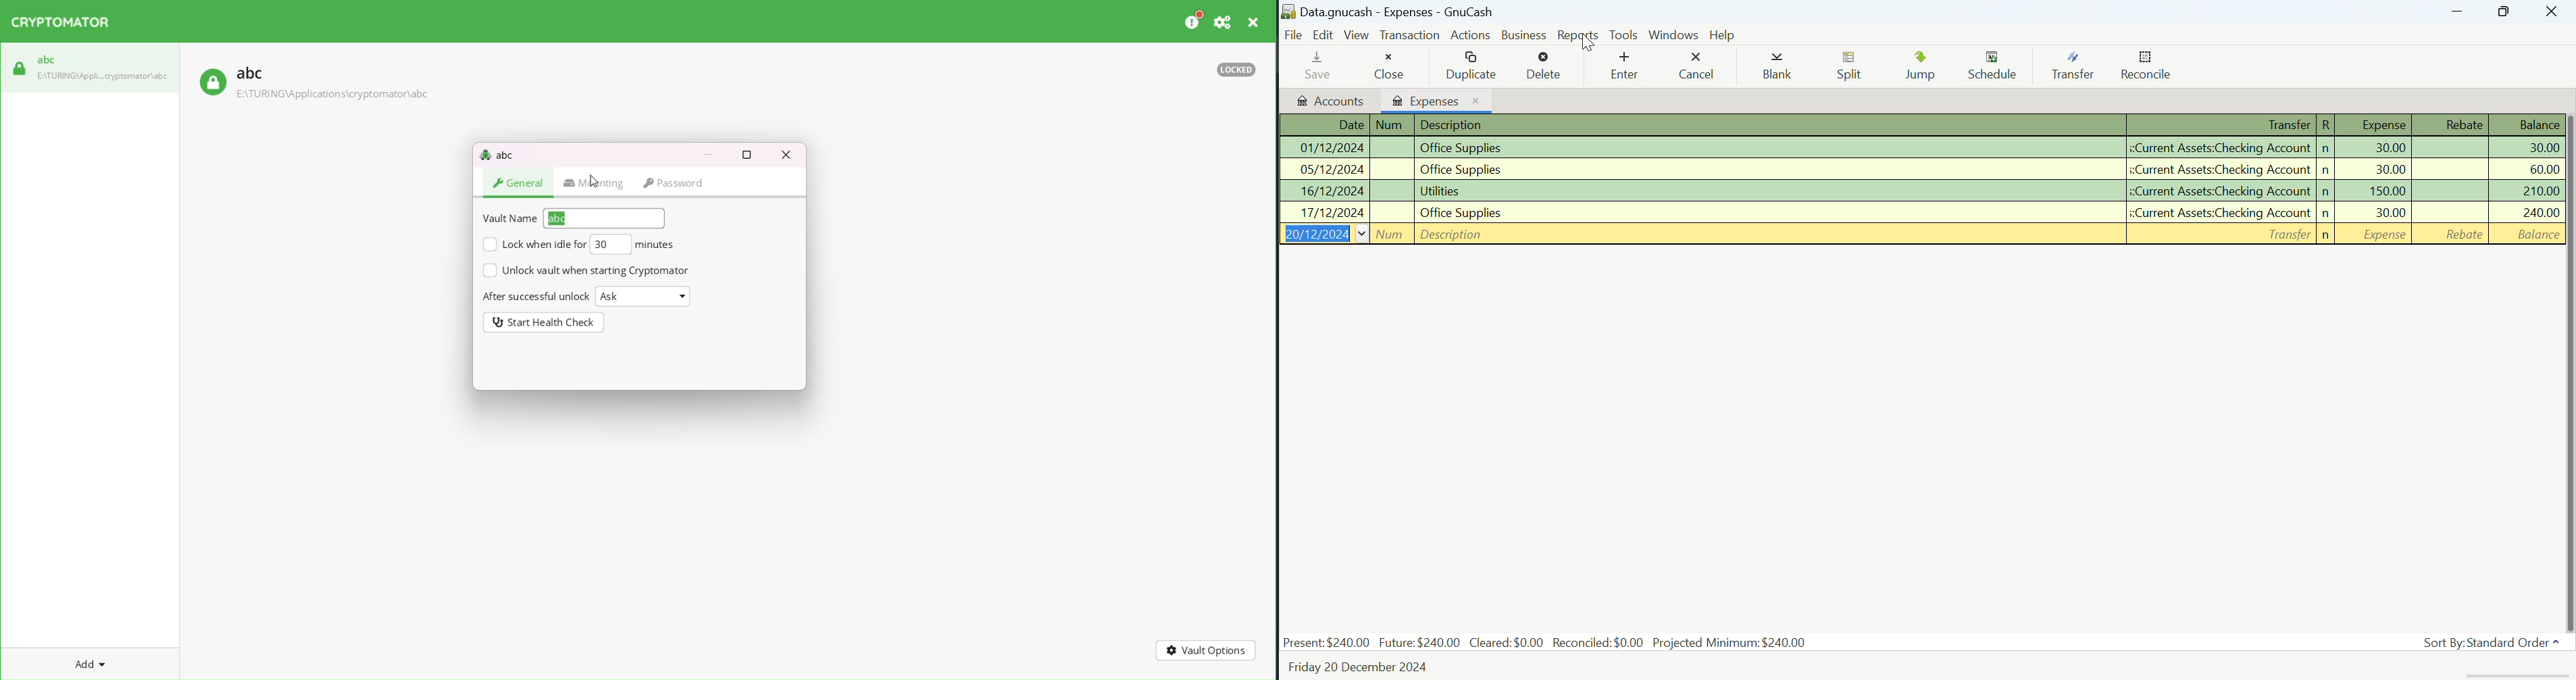  Describe the element at coordinates (1359, 668) in the screenshot. I see `Friday 20 December 2024` at that location.